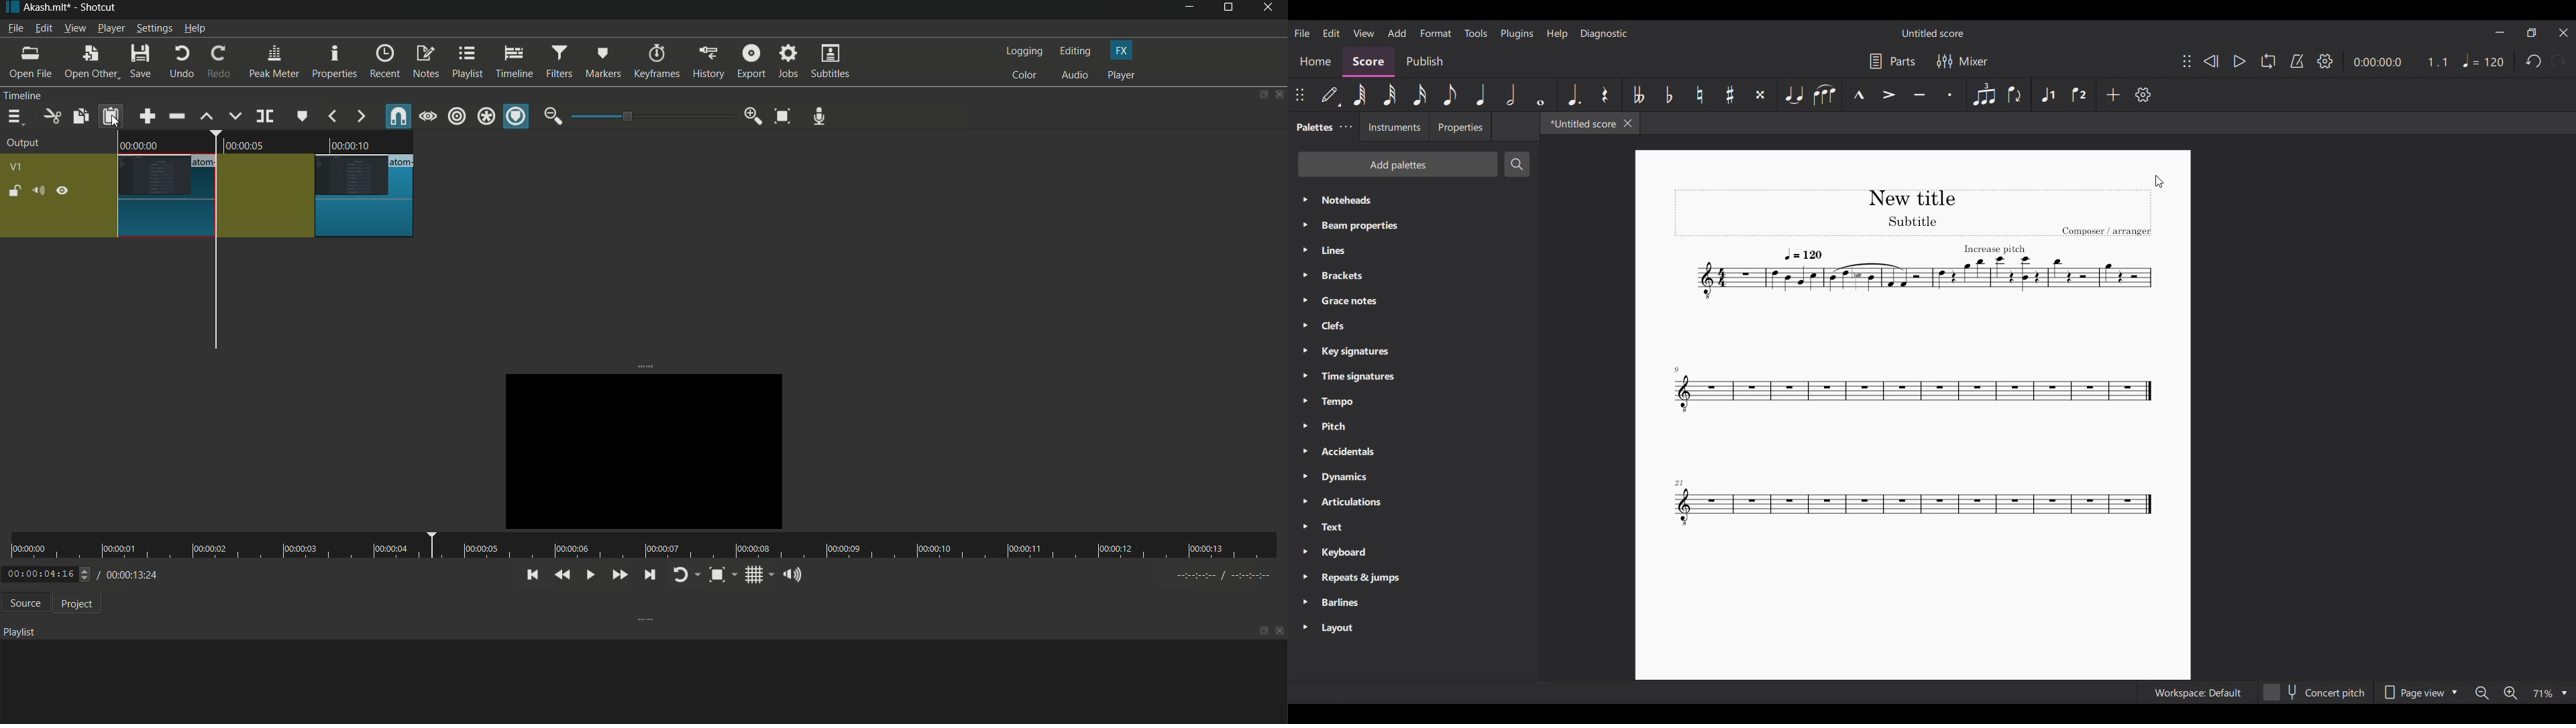 This screenshot has width=2576, height=728. Describe the element at coordinates (264, 117) in the screenshot. I see `split as playhead` at that location.